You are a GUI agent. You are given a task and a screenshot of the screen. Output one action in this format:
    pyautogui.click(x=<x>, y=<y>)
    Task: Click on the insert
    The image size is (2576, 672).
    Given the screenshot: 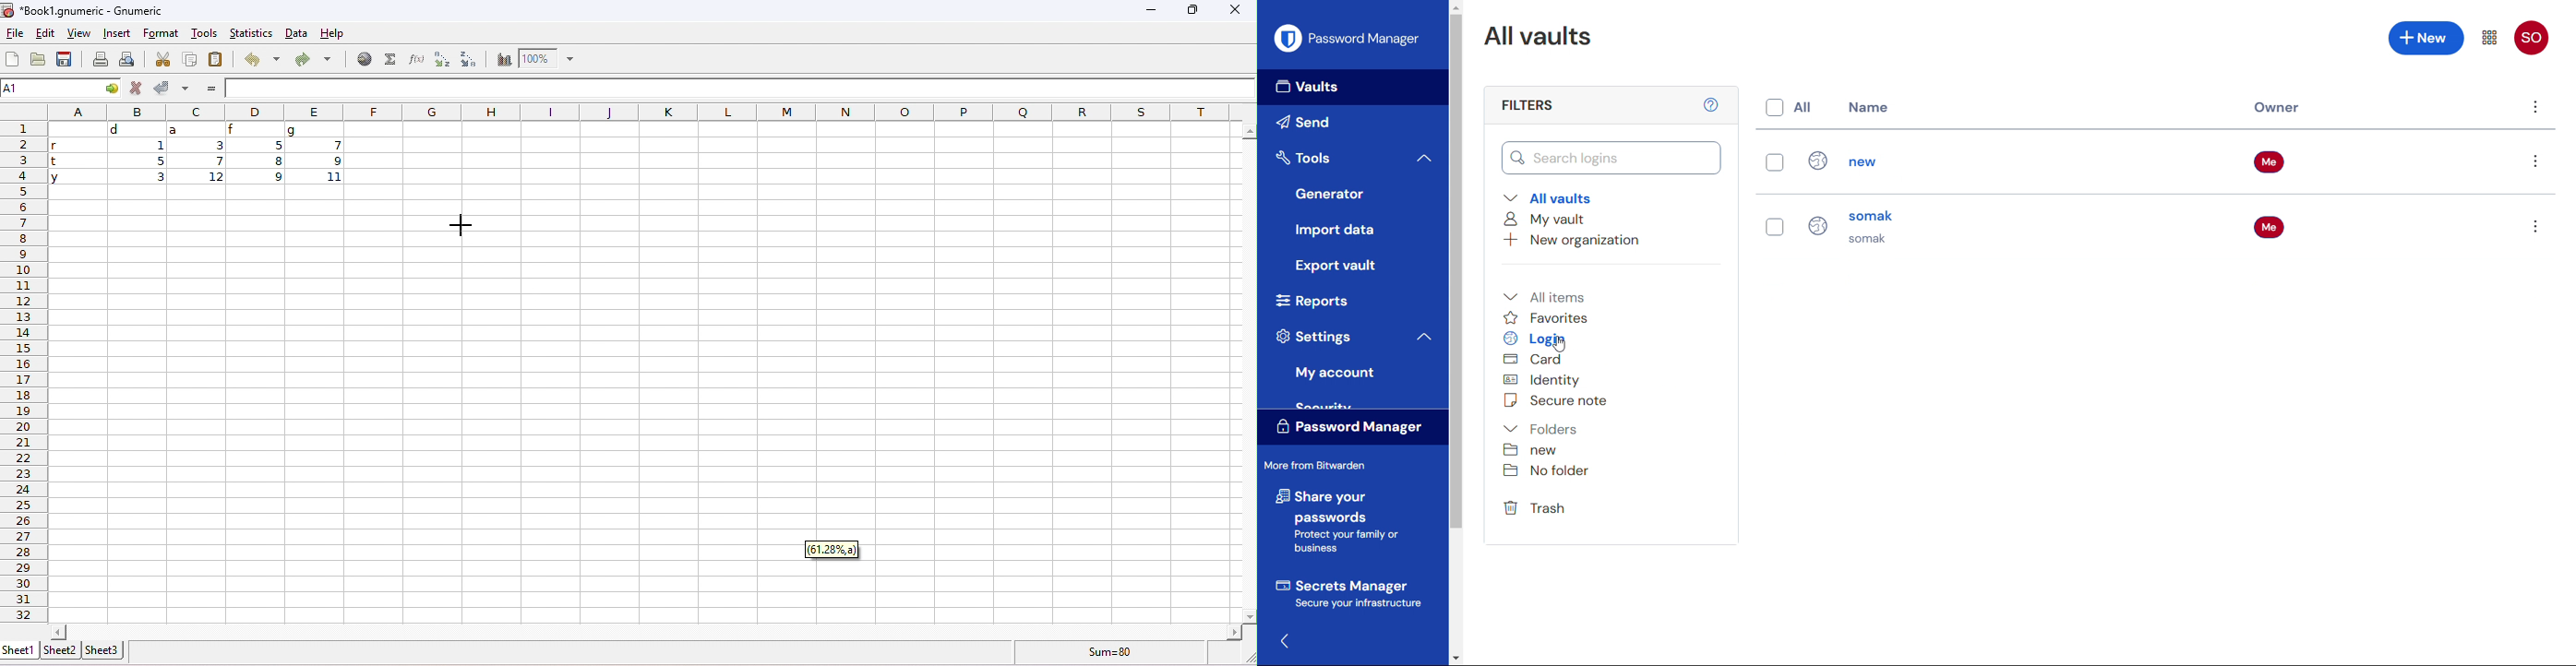 What is the action you would take?
    pyautogui.click(x=115, y=33)
    